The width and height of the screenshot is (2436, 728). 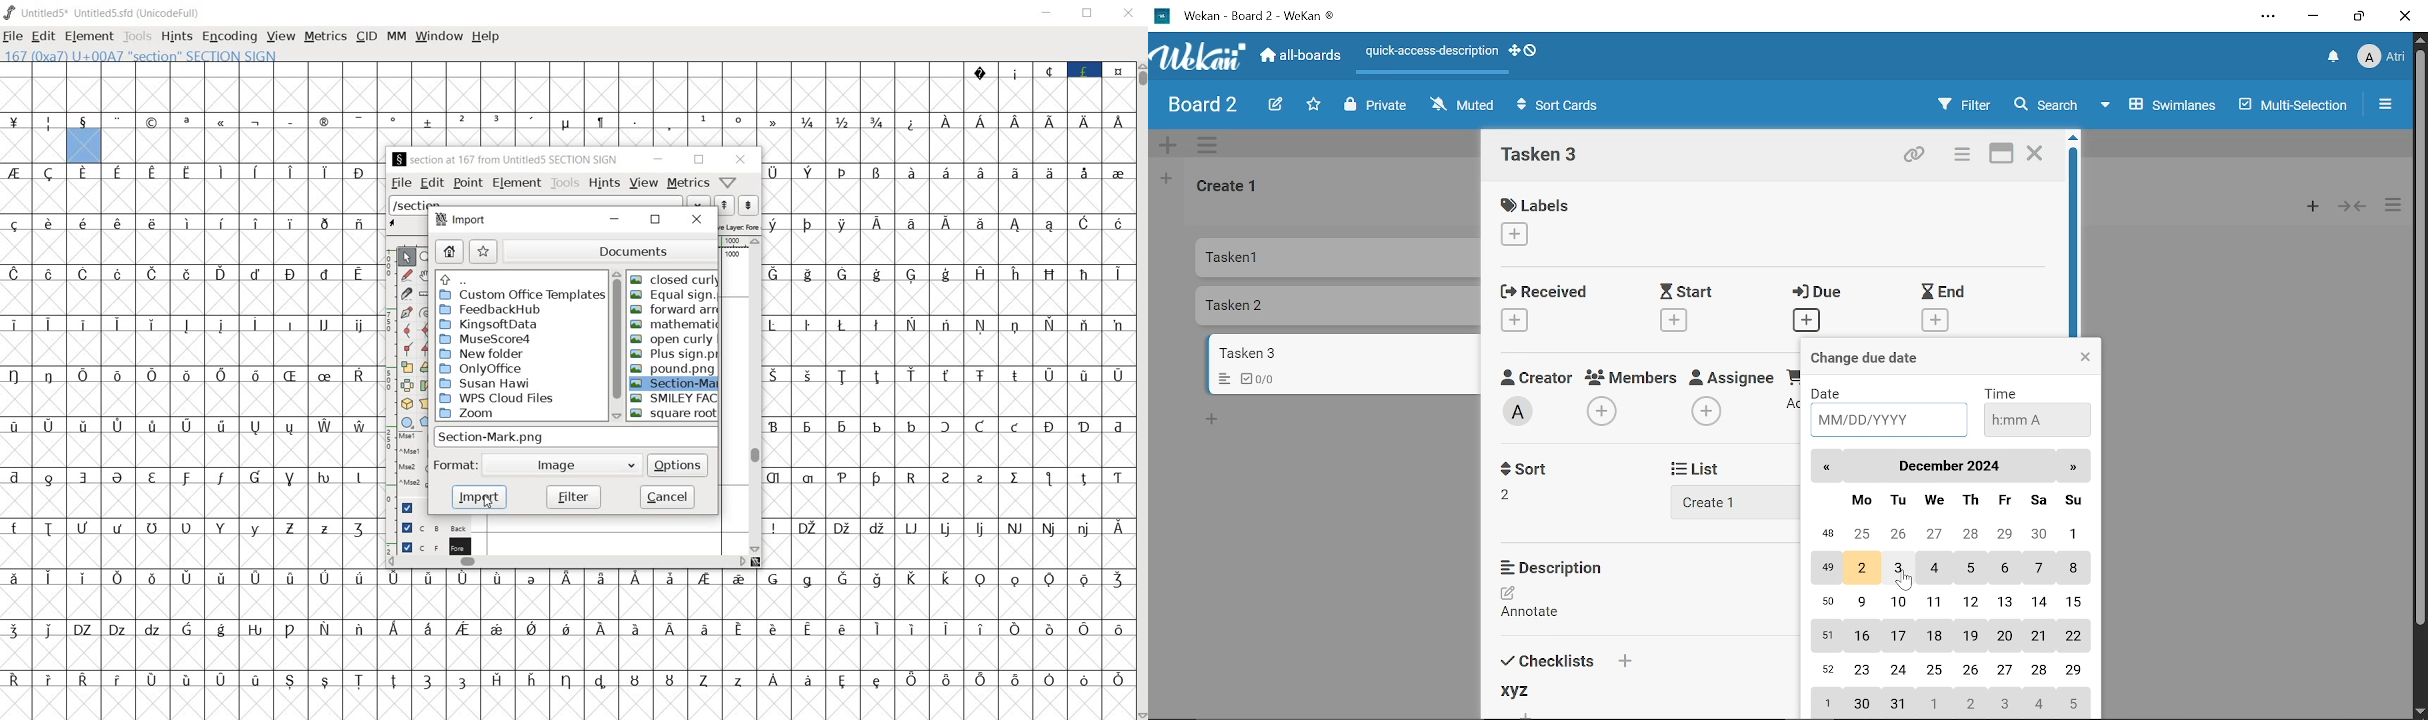 What do you see at coordinates (411, 508) in the screenshot?
I see `Guide` at bounding box center [411, 508].